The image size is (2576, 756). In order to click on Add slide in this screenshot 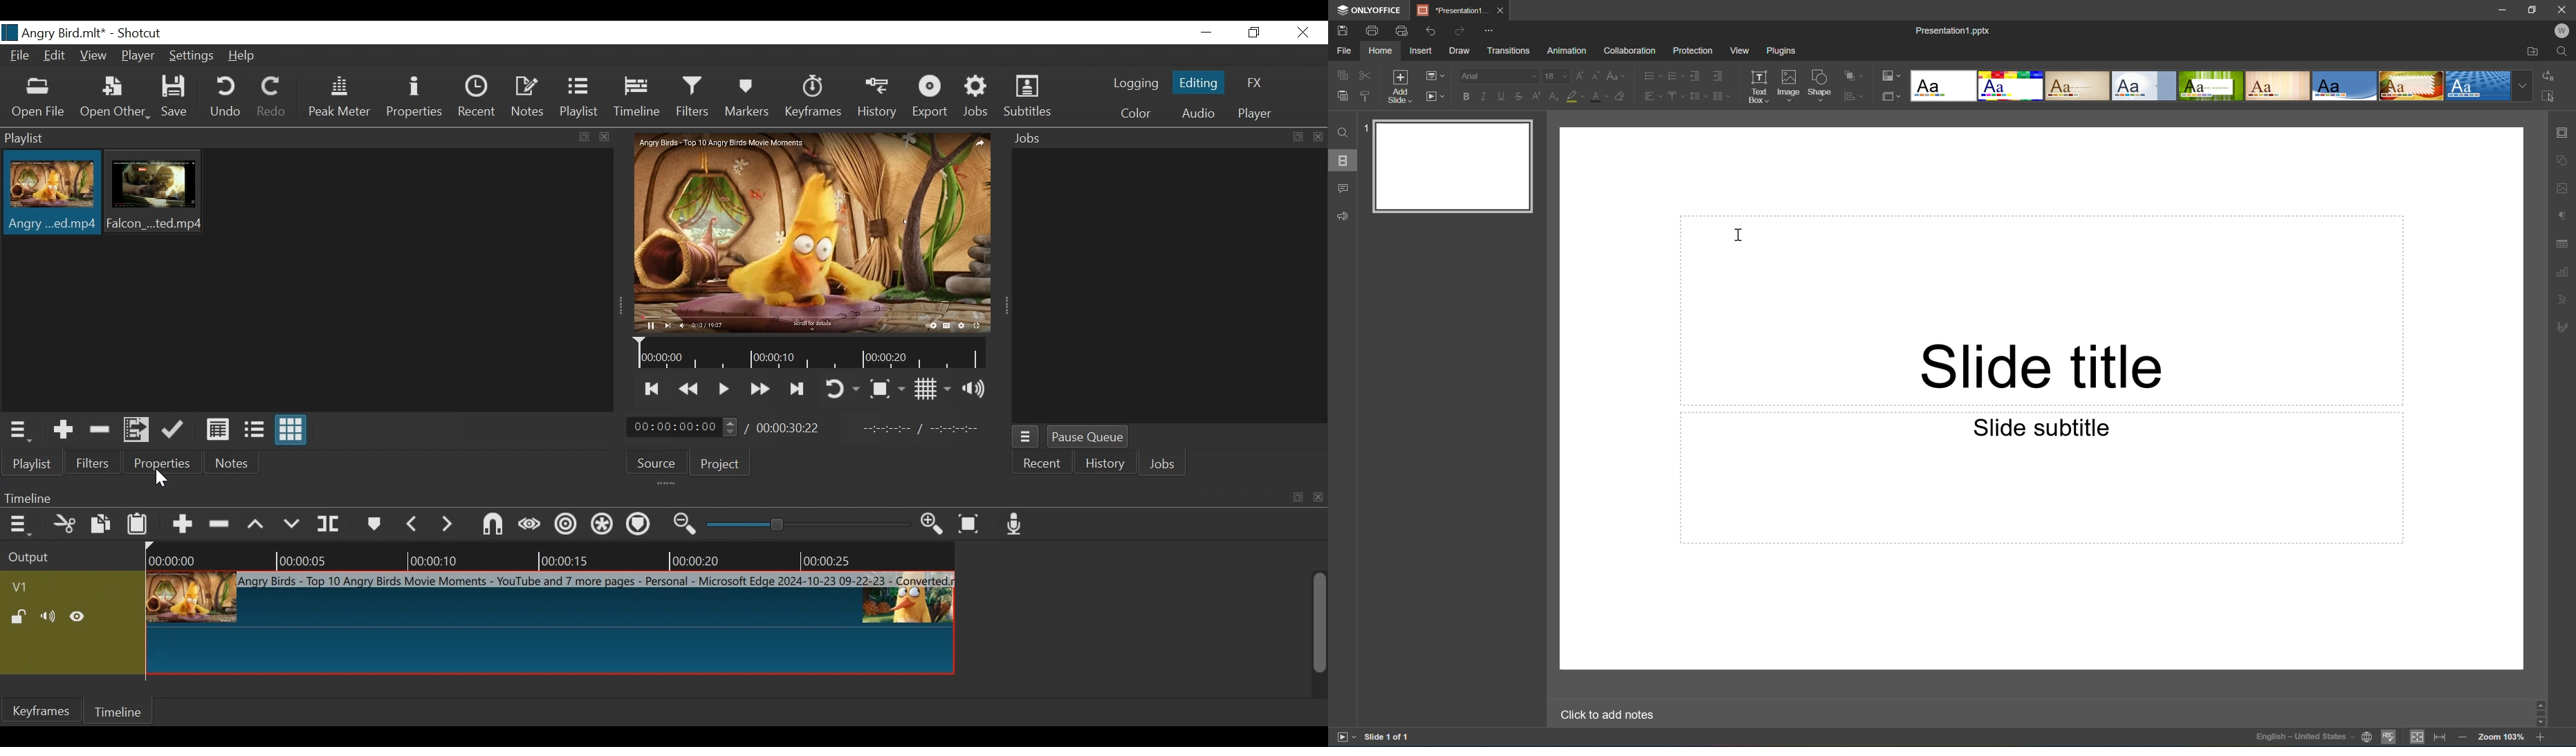, I will do `click(1398, 86)`.